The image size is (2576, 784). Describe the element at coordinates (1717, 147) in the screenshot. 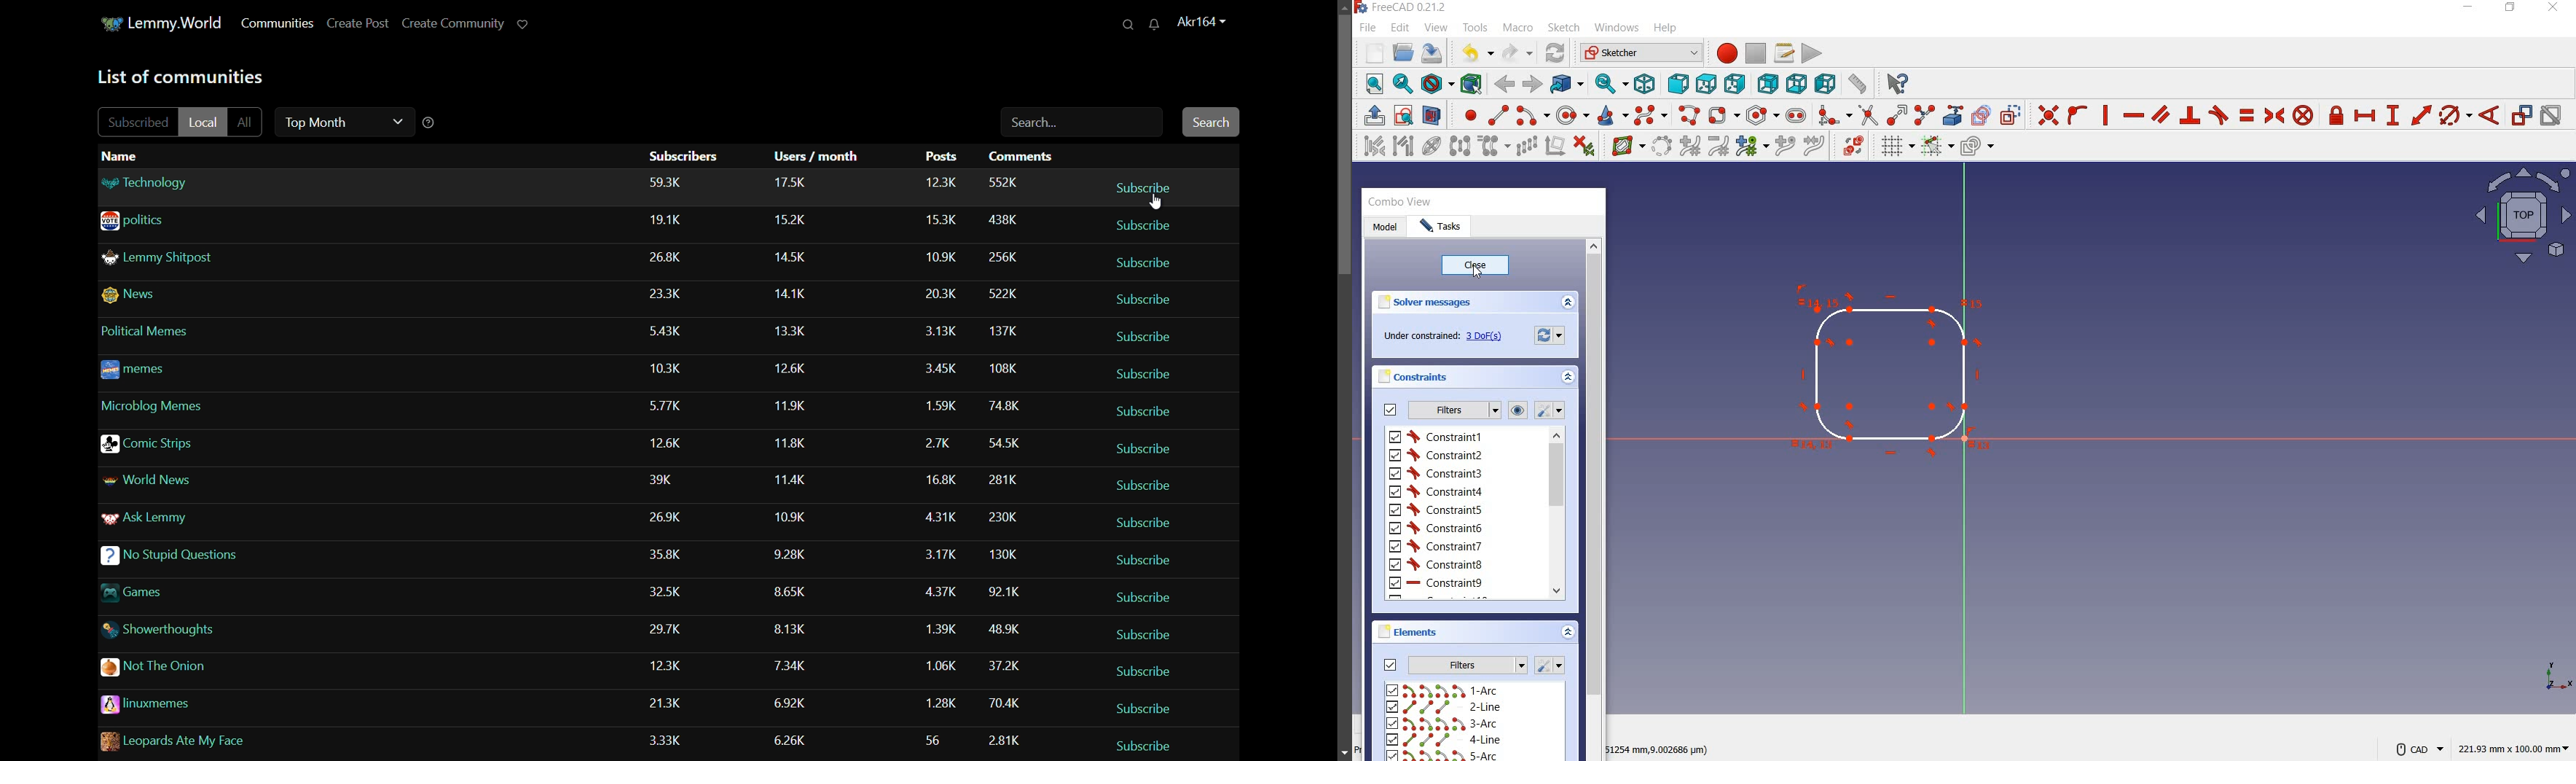

I see `decrease b-spline degree` at that location.